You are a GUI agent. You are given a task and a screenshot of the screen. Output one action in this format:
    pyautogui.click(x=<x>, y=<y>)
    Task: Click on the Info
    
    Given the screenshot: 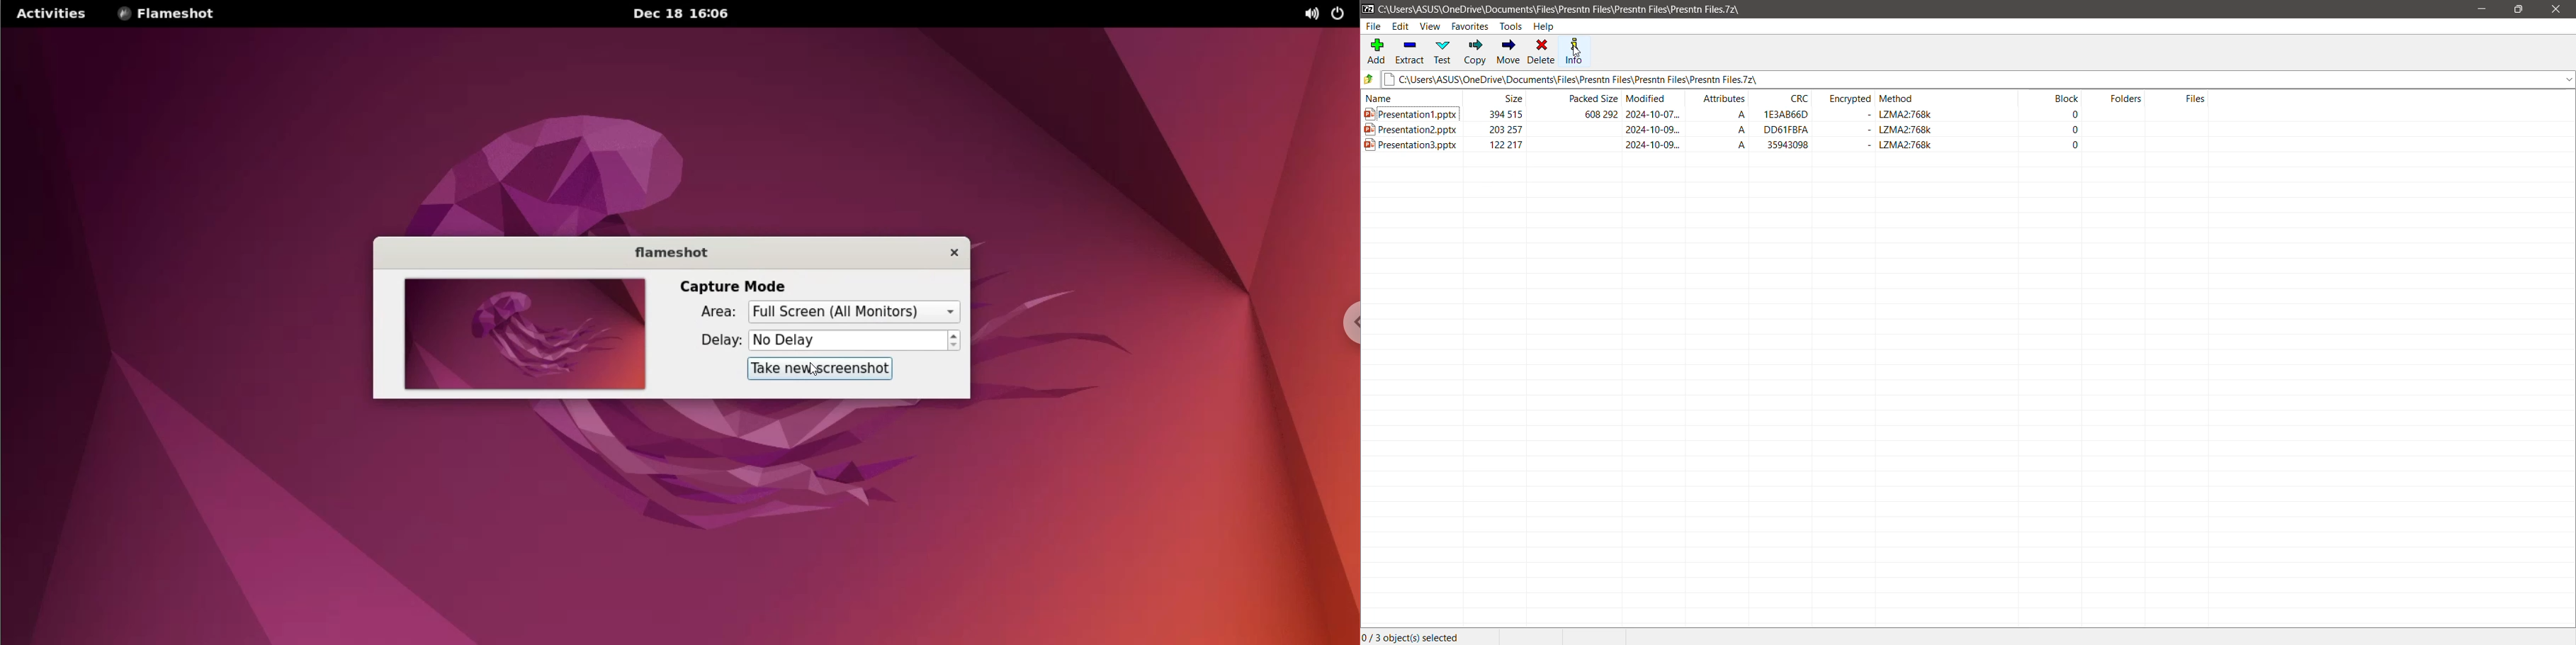 What is the action you would take?
    pyautogui.click(x=1574, y=53)
    